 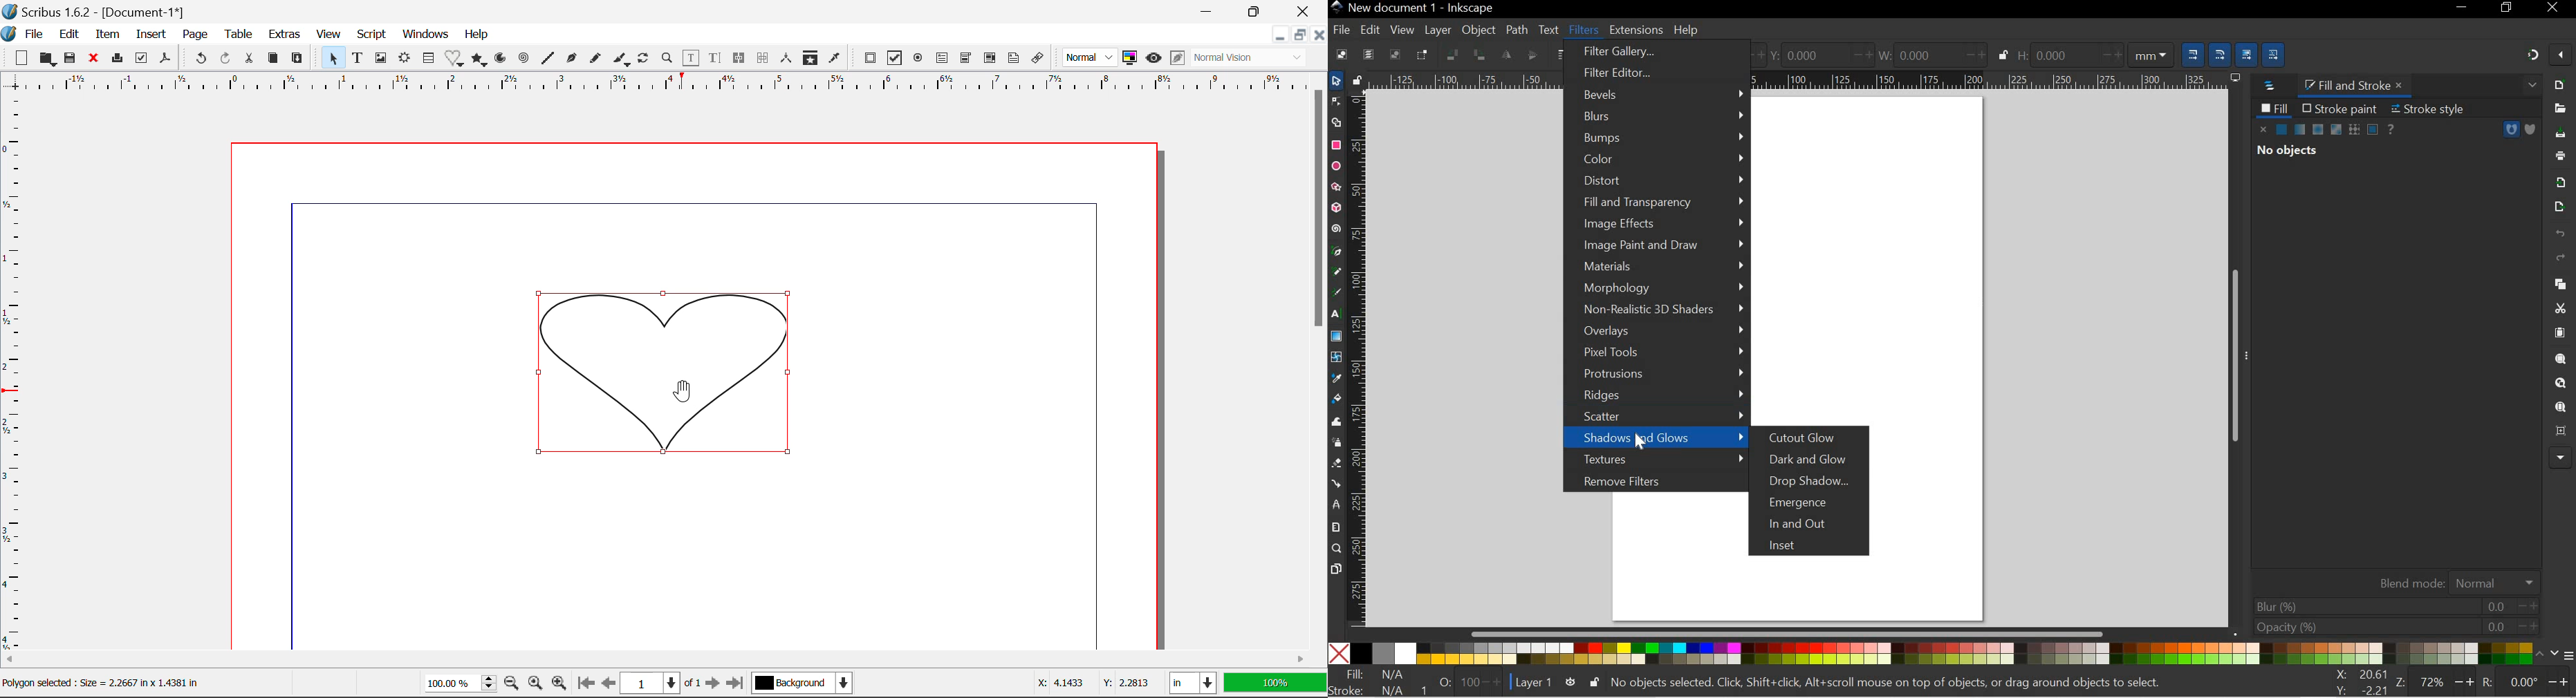 What do you see at coordinates (2393, 128) in the screenshot?
I see `UNSET PAINT` at bounding box center [2393, 128].